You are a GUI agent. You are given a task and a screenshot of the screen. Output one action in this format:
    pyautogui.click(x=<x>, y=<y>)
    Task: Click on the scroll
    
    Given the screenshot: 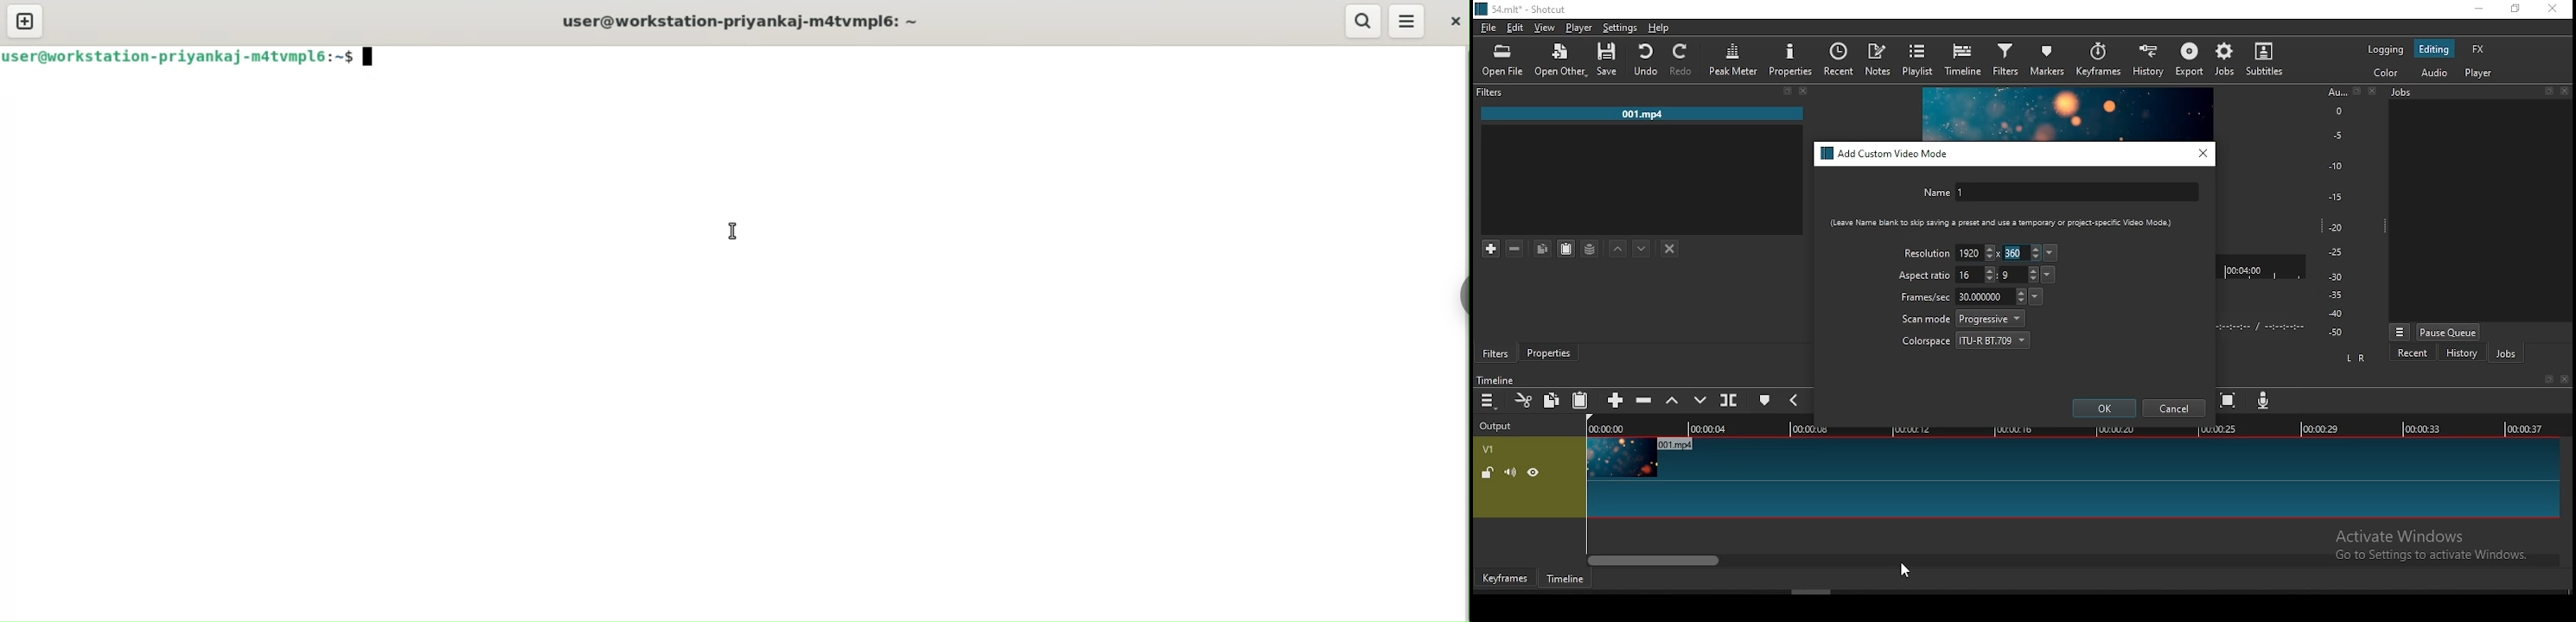 What is the action you would take?
    pyautogui.click(x=1811, y=592)
    